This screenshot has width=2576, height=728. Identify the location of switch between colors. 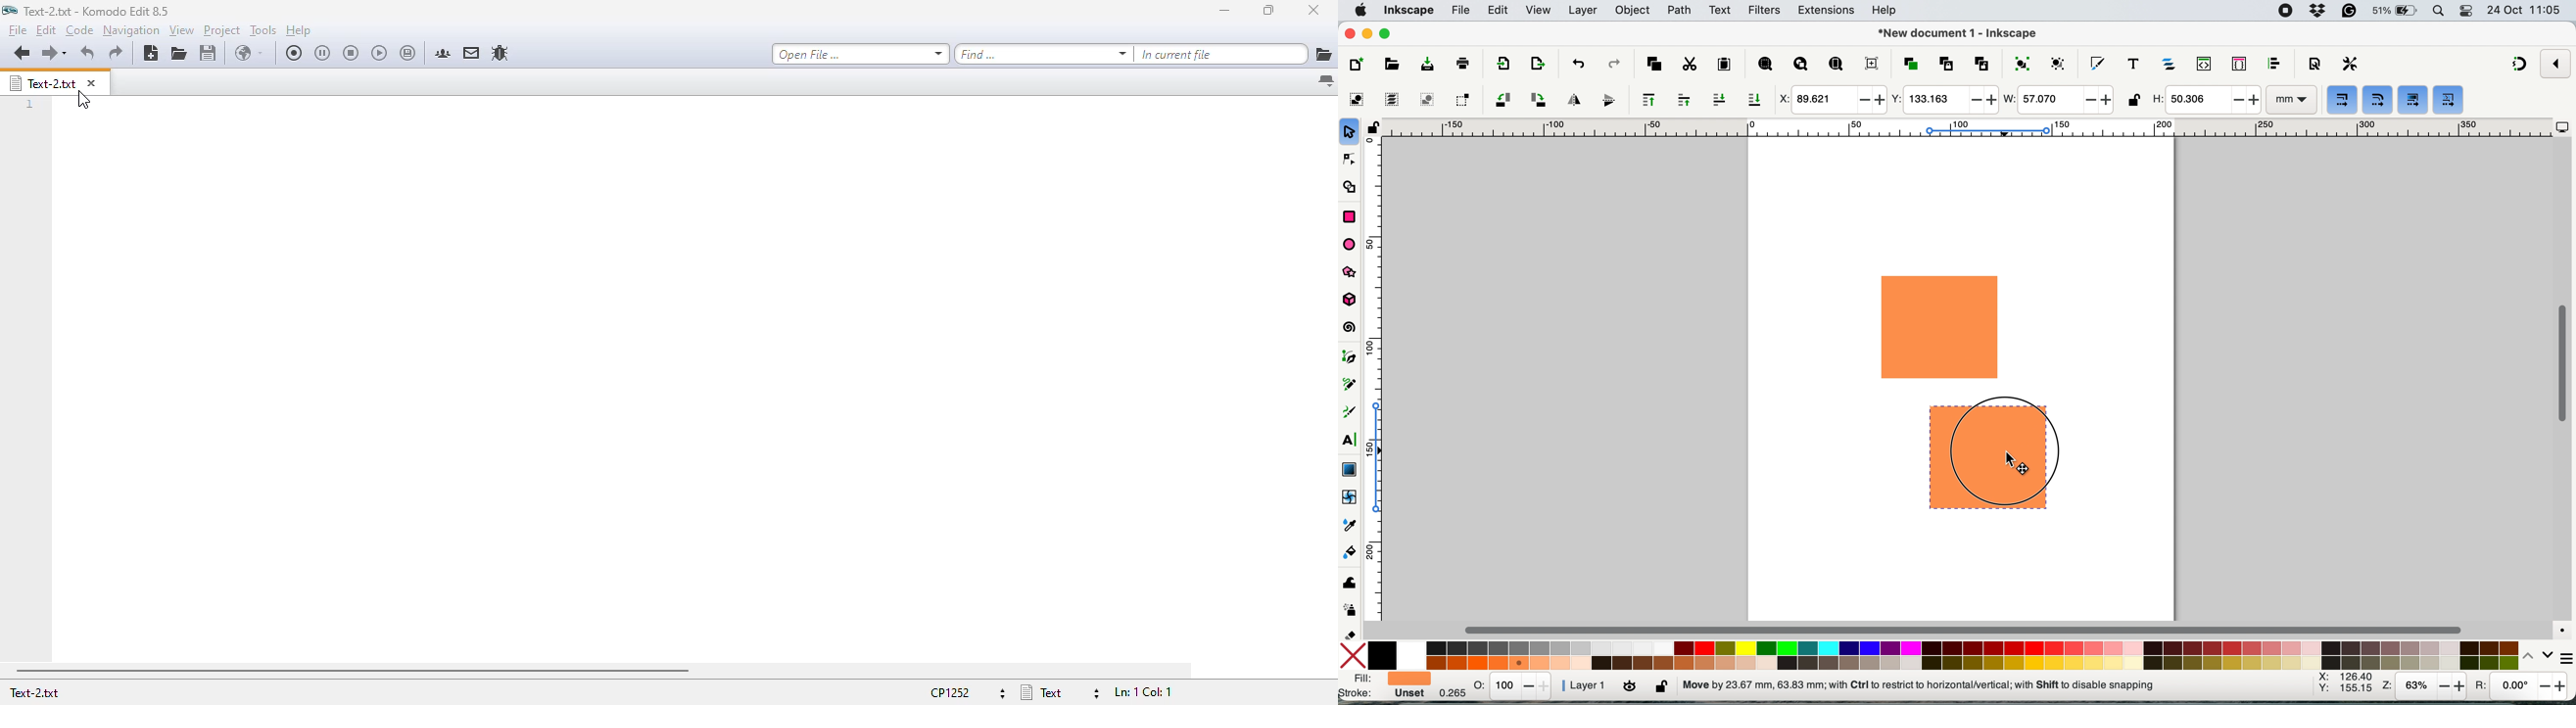
(2533, 655).